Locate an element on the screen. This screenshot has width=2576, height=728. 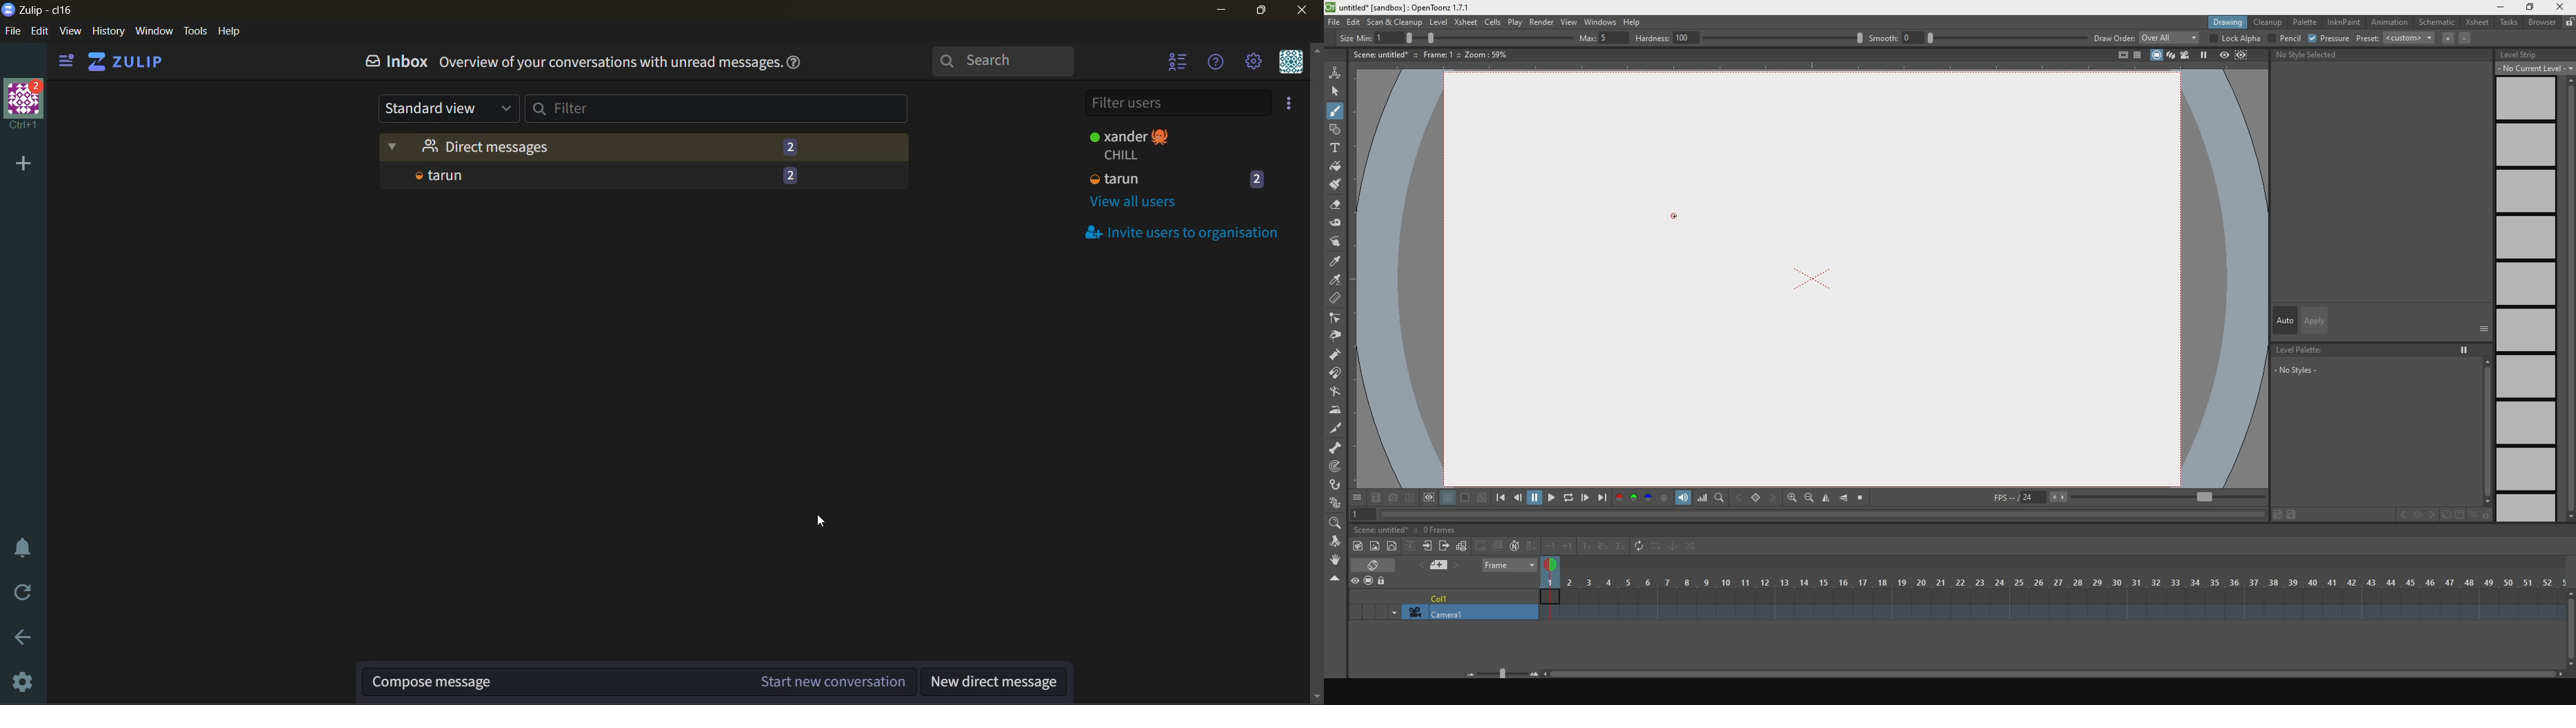
tape is located at coordinates (1337, 225).